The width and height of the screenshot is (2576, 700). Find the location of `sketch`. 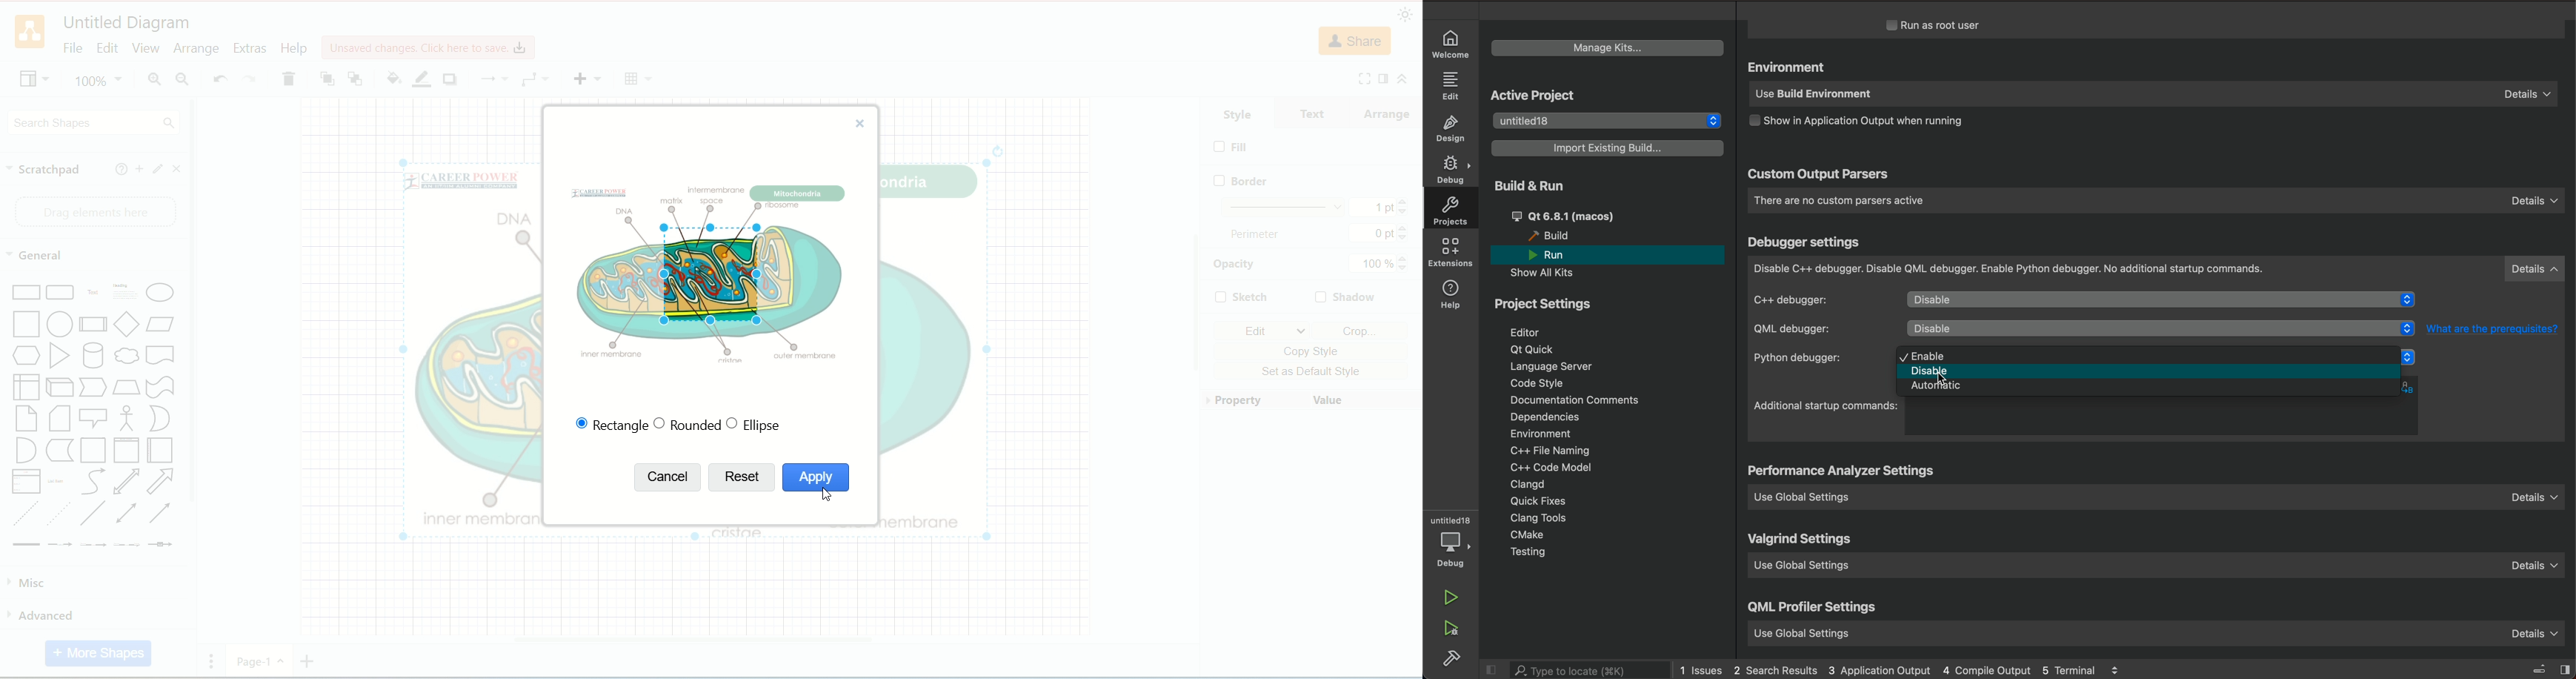

sketch is located at coordinates (1241, 295).